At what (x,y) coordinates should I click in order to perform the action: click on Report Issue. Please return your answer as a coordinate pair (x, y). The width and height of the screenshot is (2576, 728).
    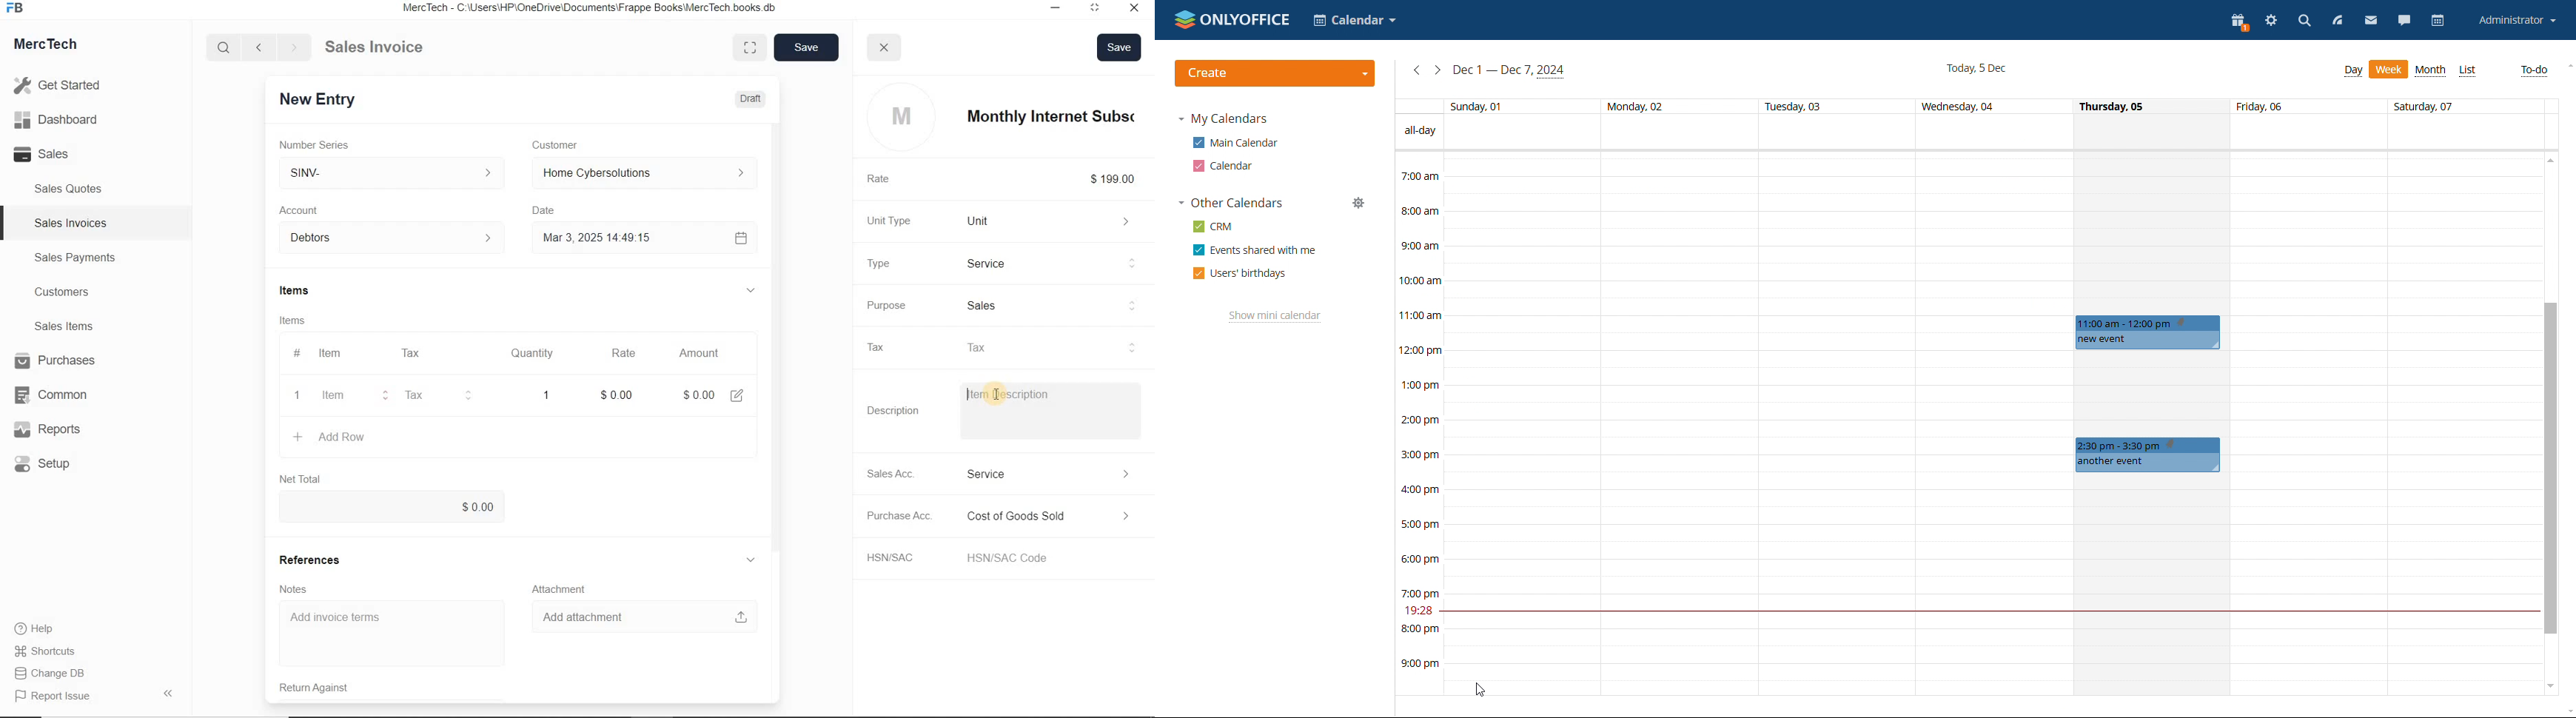
    Looking at the image, I should click on (56, 697).